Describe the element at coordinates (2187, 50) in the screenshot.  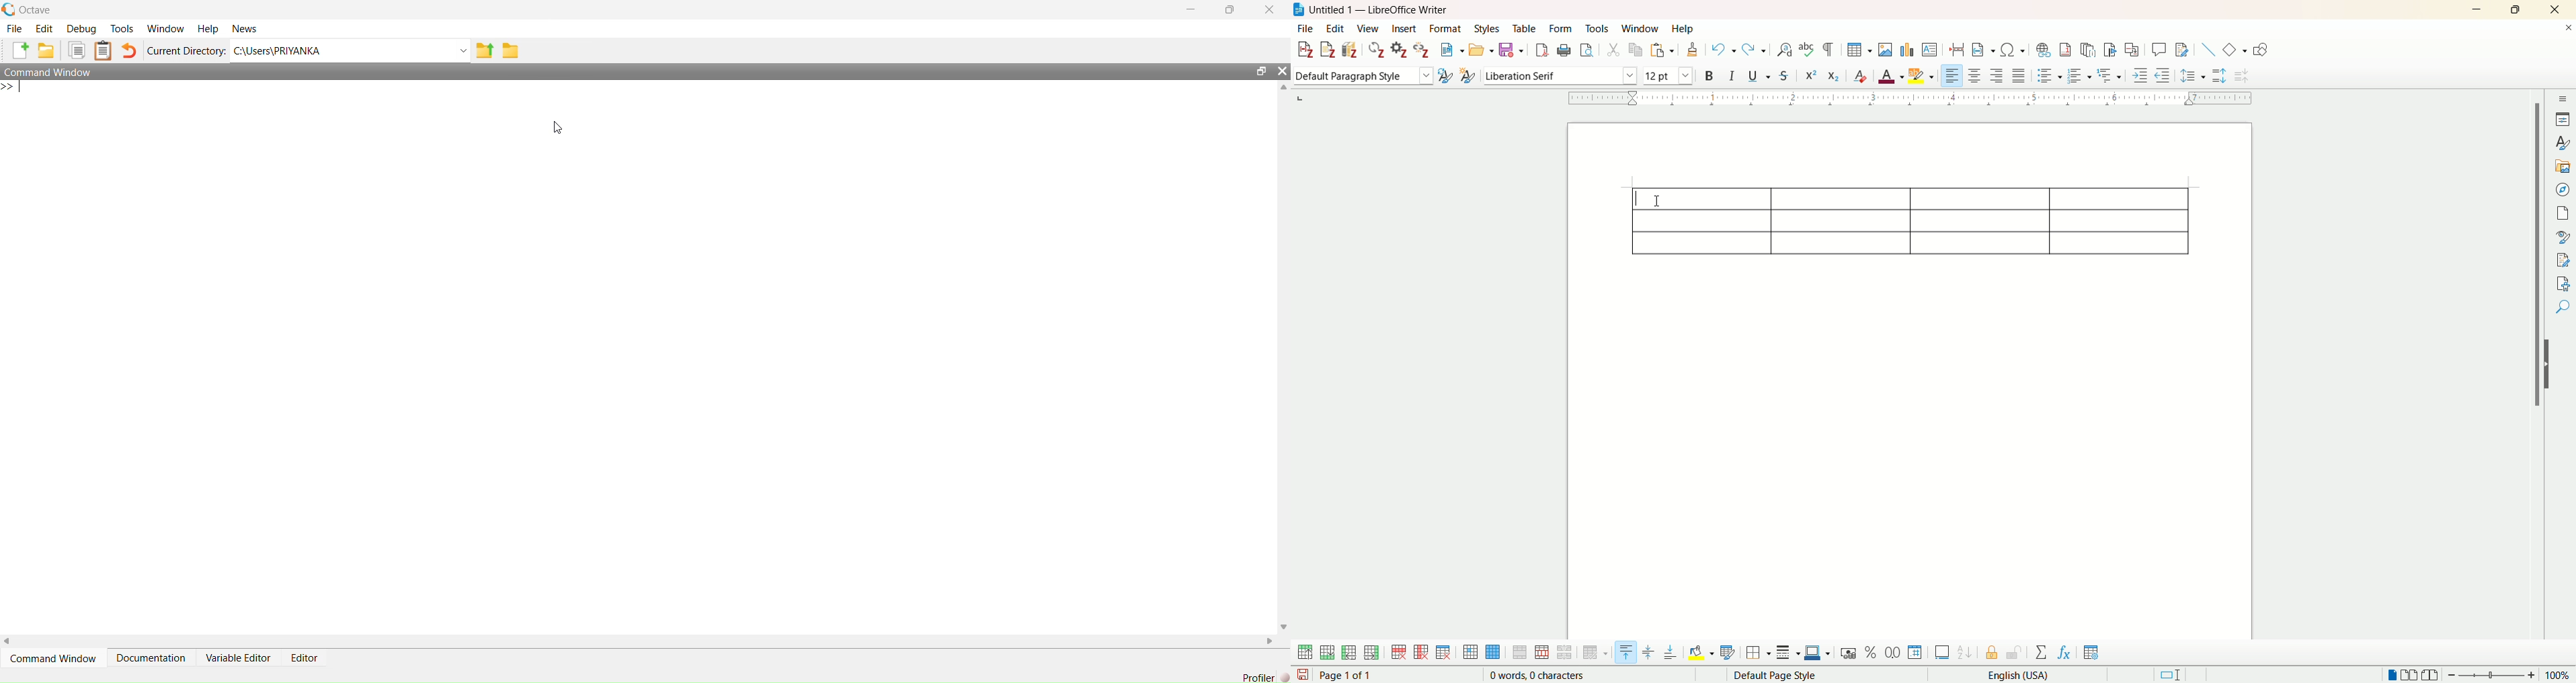
I see `show track changes` at that location.